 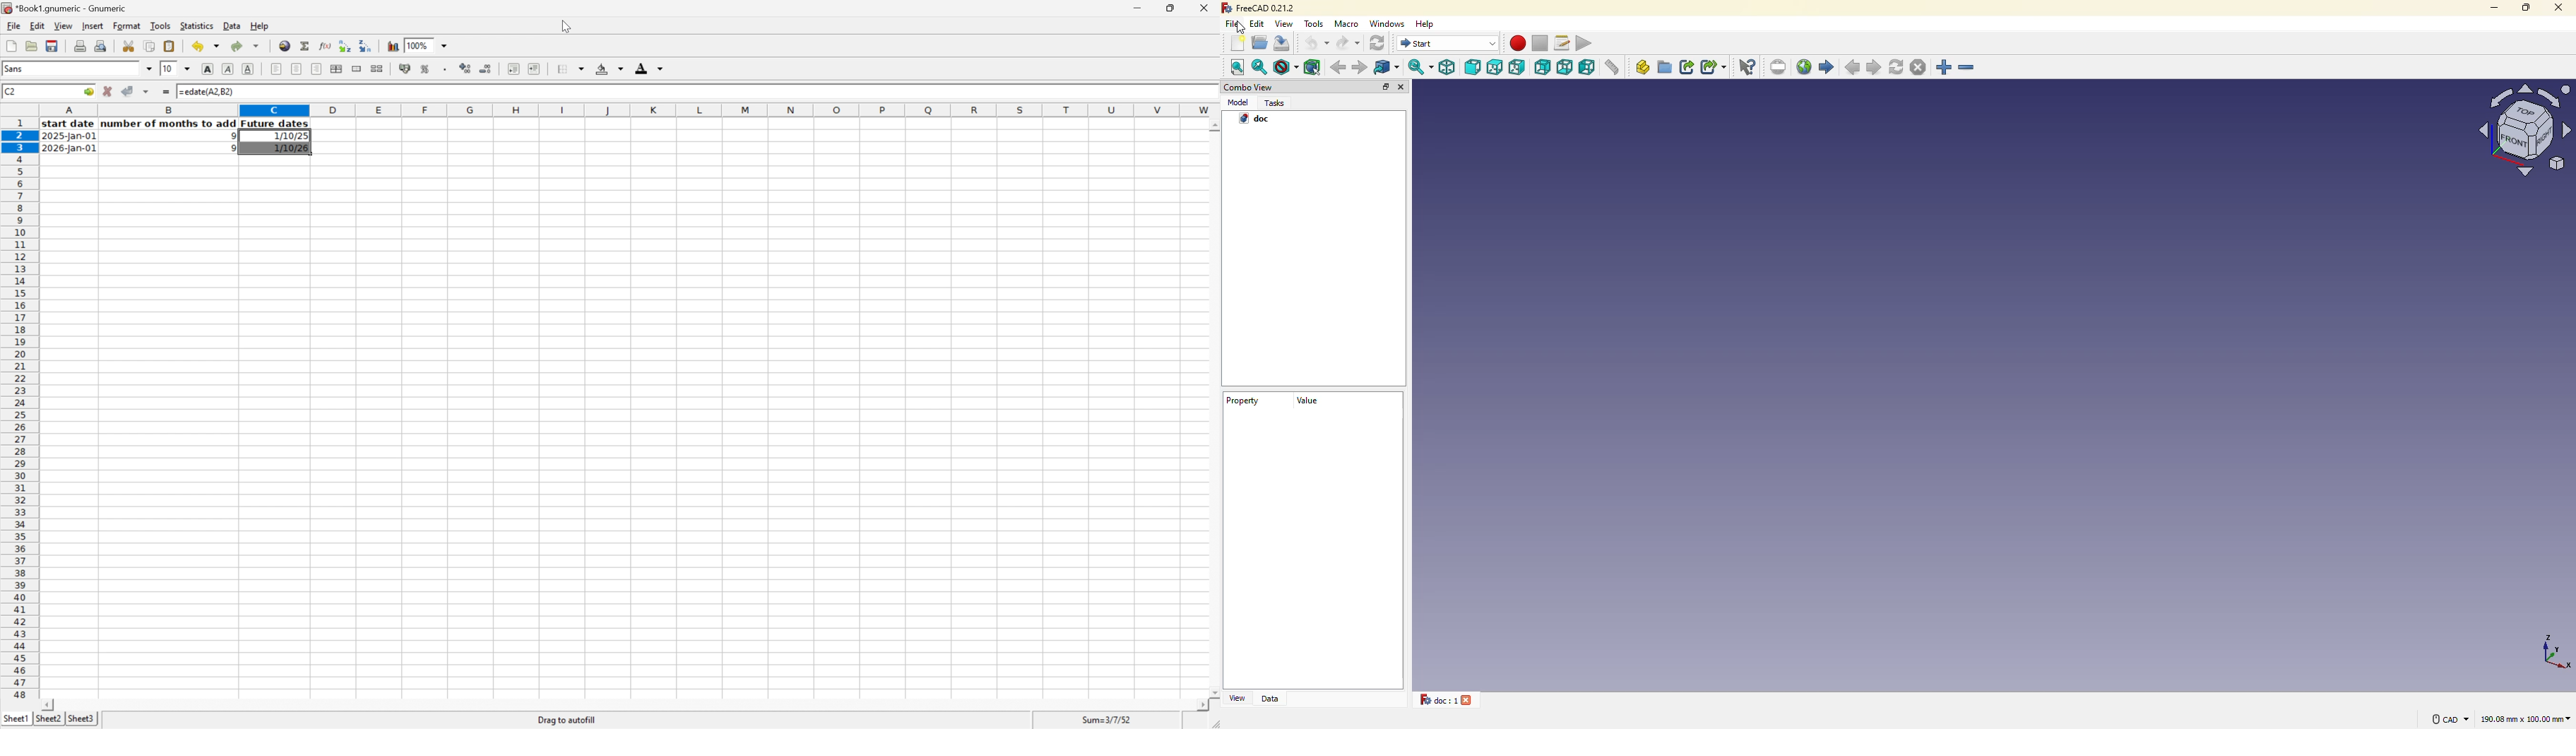 What do you see at coordinates (1237, 44) in the screenshot?
I see `new` at bounding box center [1237, 44].